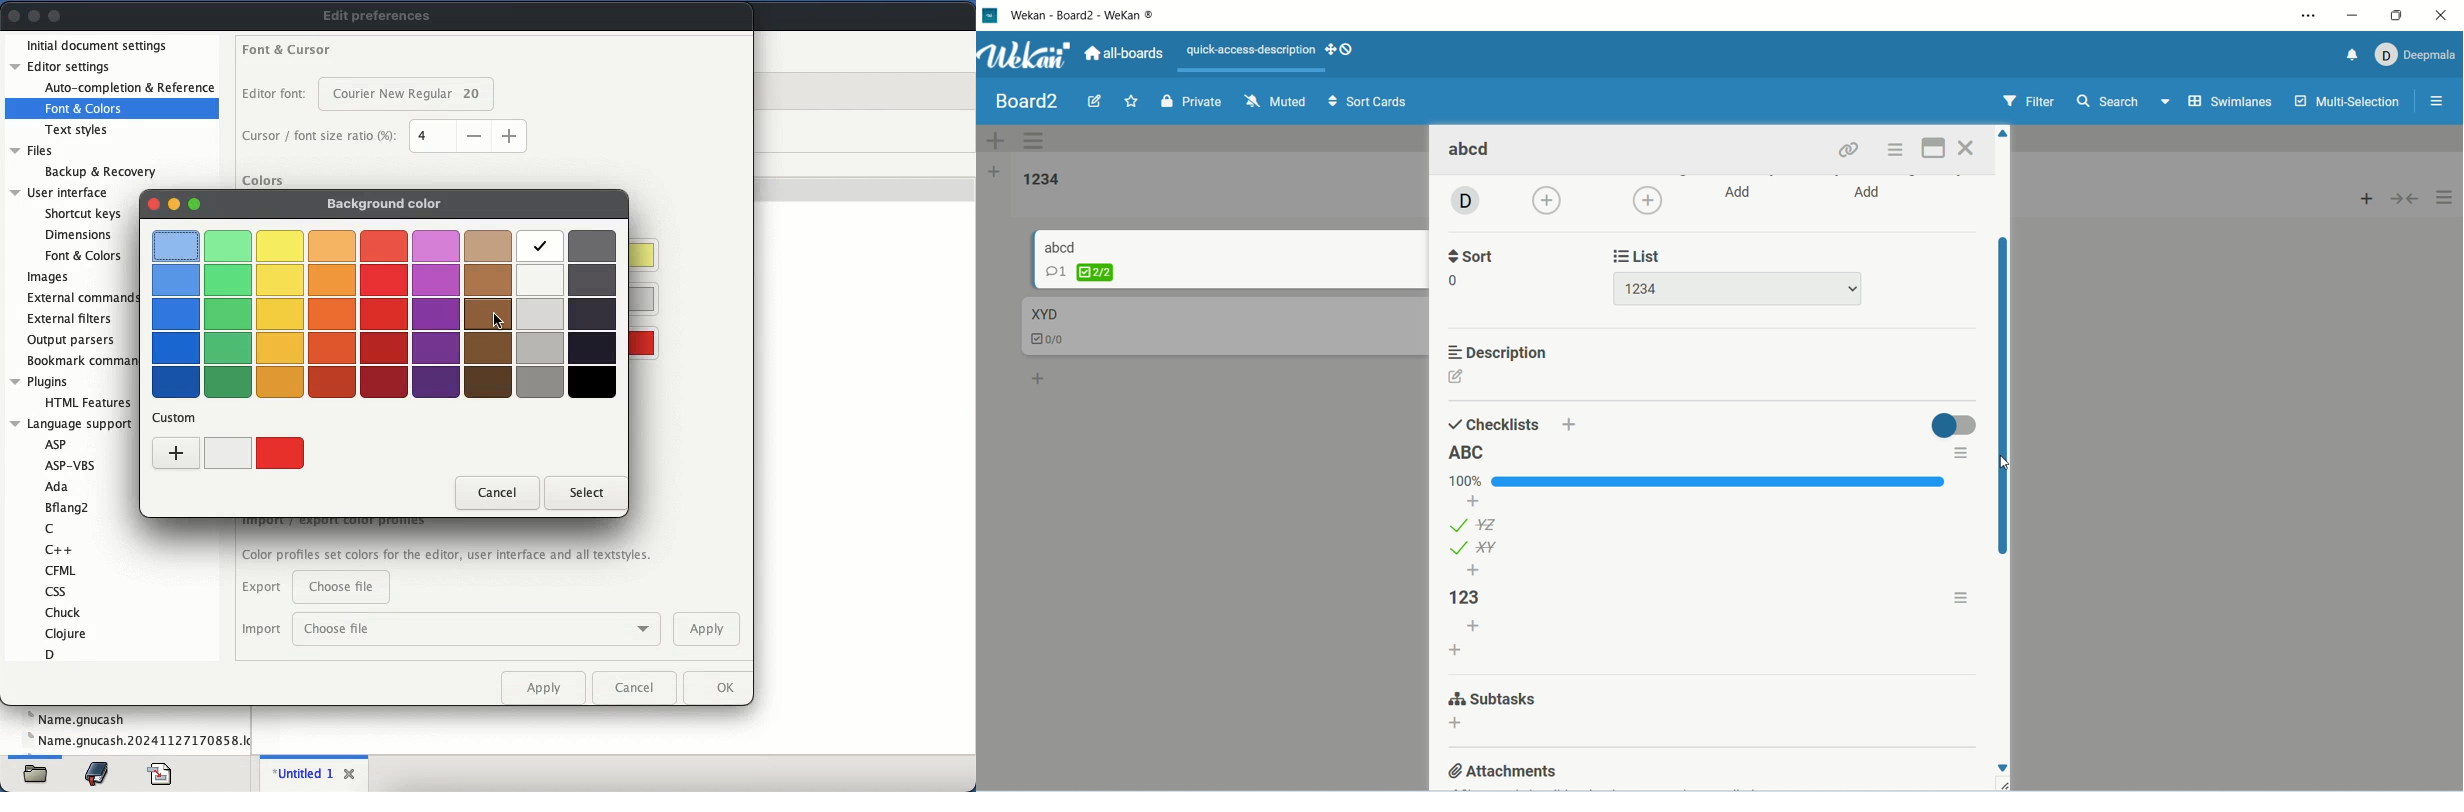 The width and height of the screenshot is (2464, 812). What do you see at coordinates (101, 44) in the screenshot?
I see `initial document settings` at bounding box center [101, 44].